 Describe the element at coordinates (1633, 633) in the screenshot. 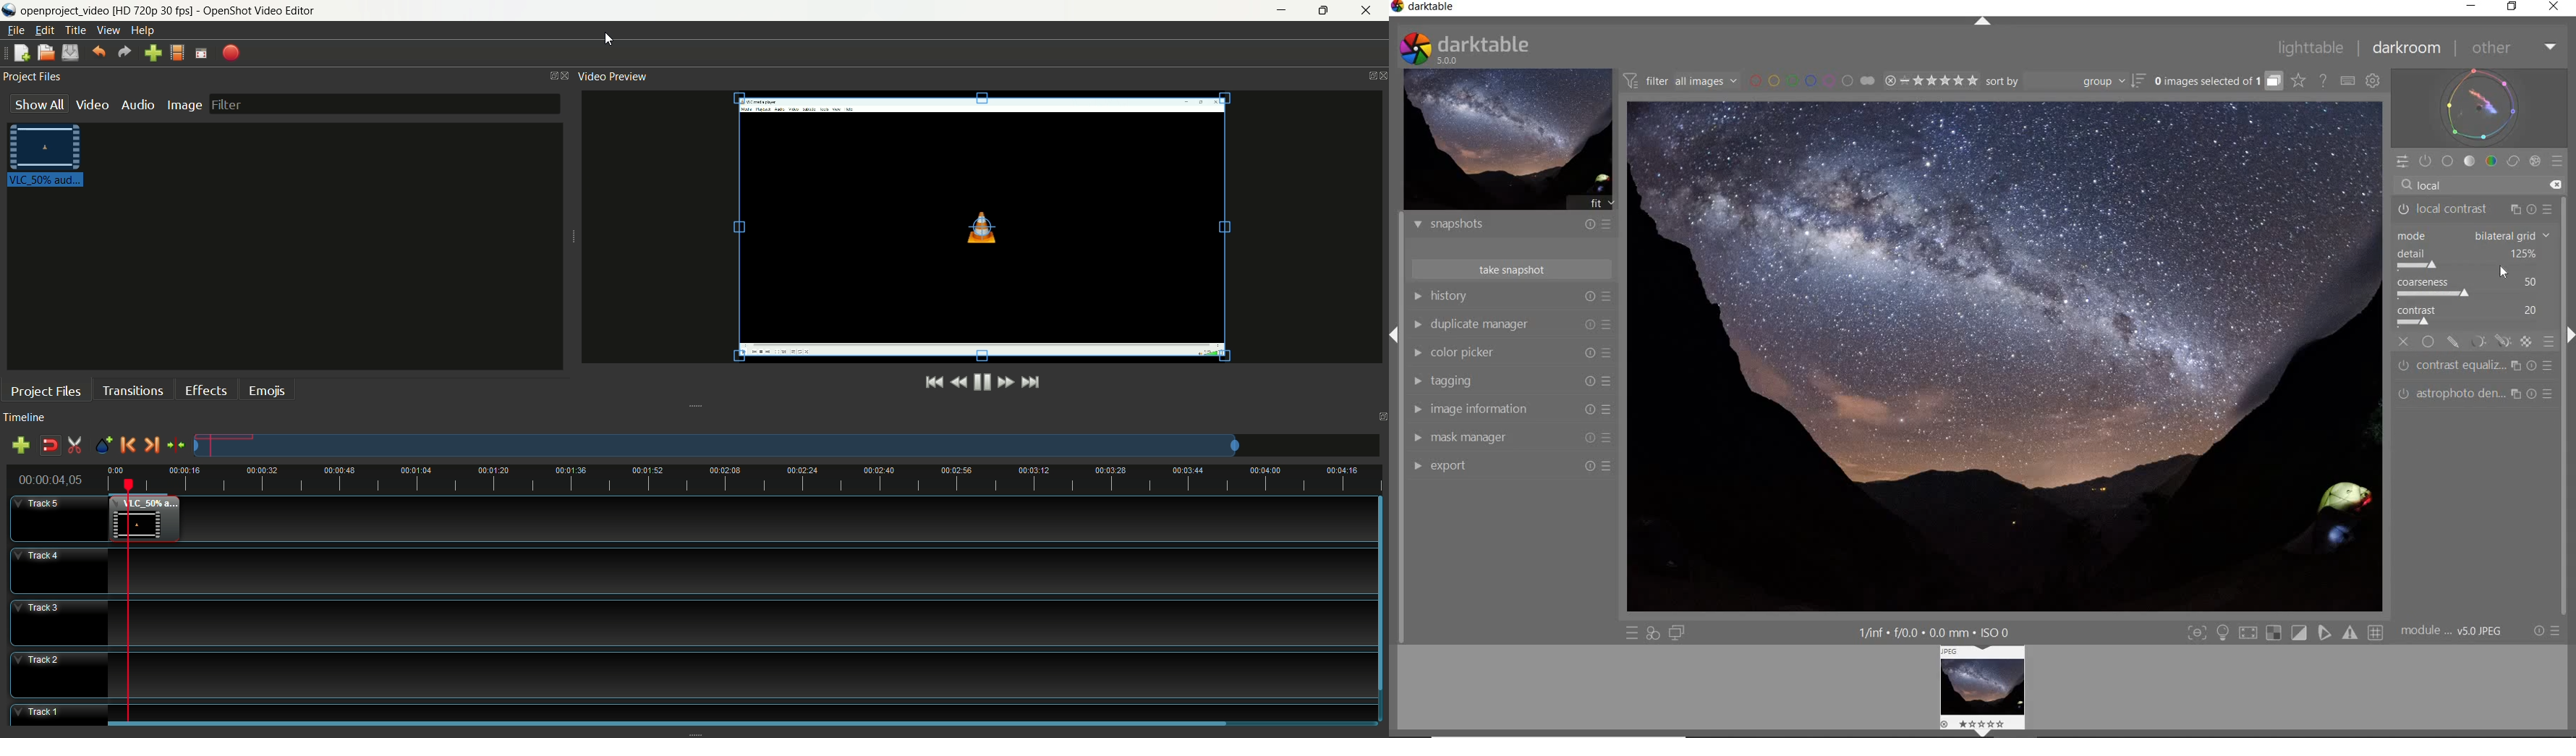

I see `QUICK ACCESS TO PRESET` at that location.